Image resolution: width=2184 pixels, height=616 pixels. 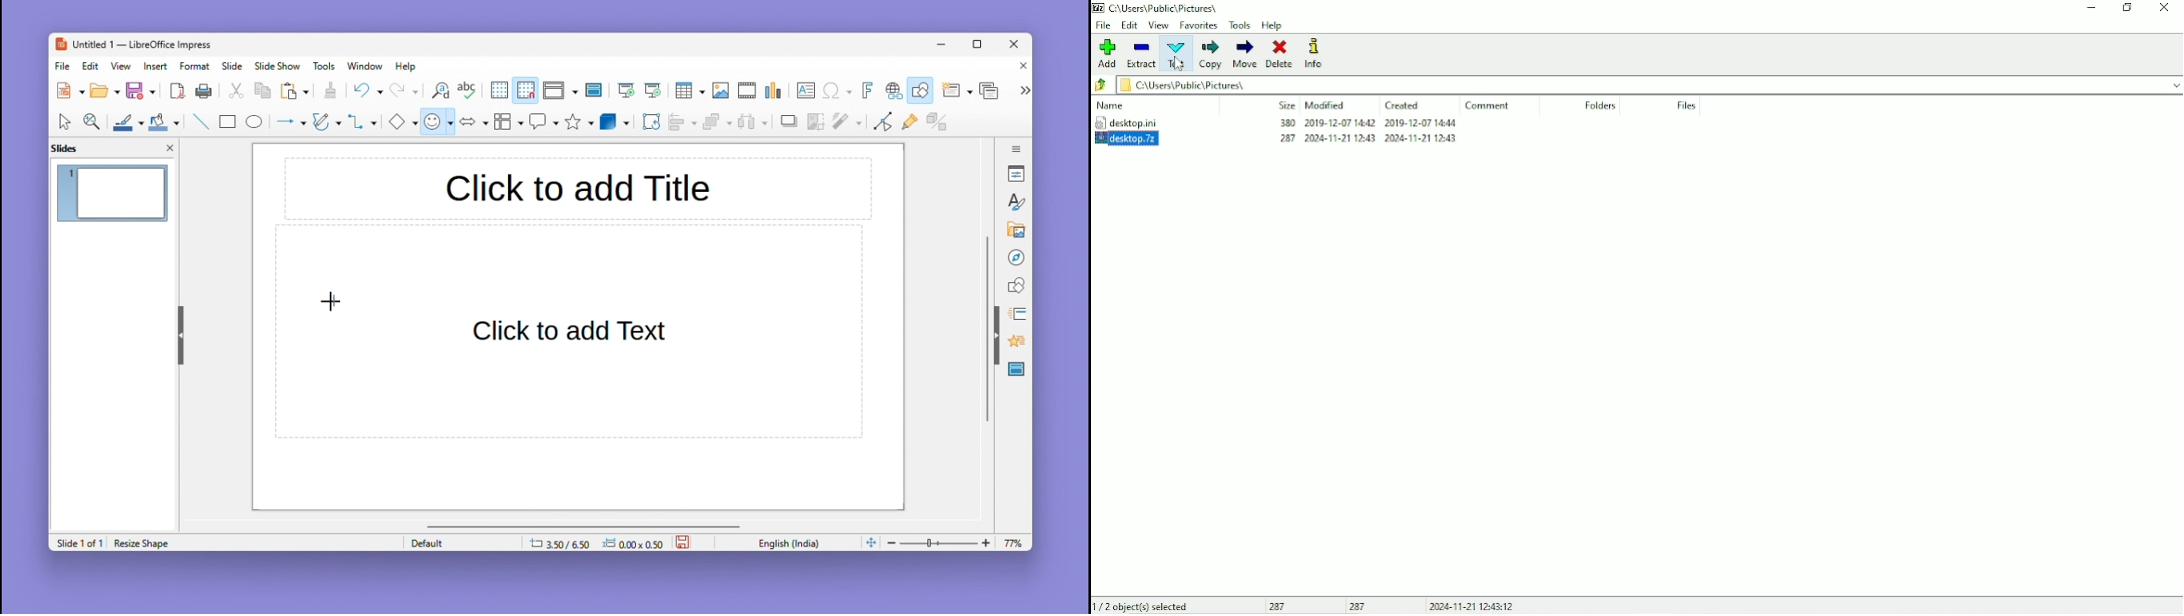 I want to click on Diamond, so click(x=403, y=122).